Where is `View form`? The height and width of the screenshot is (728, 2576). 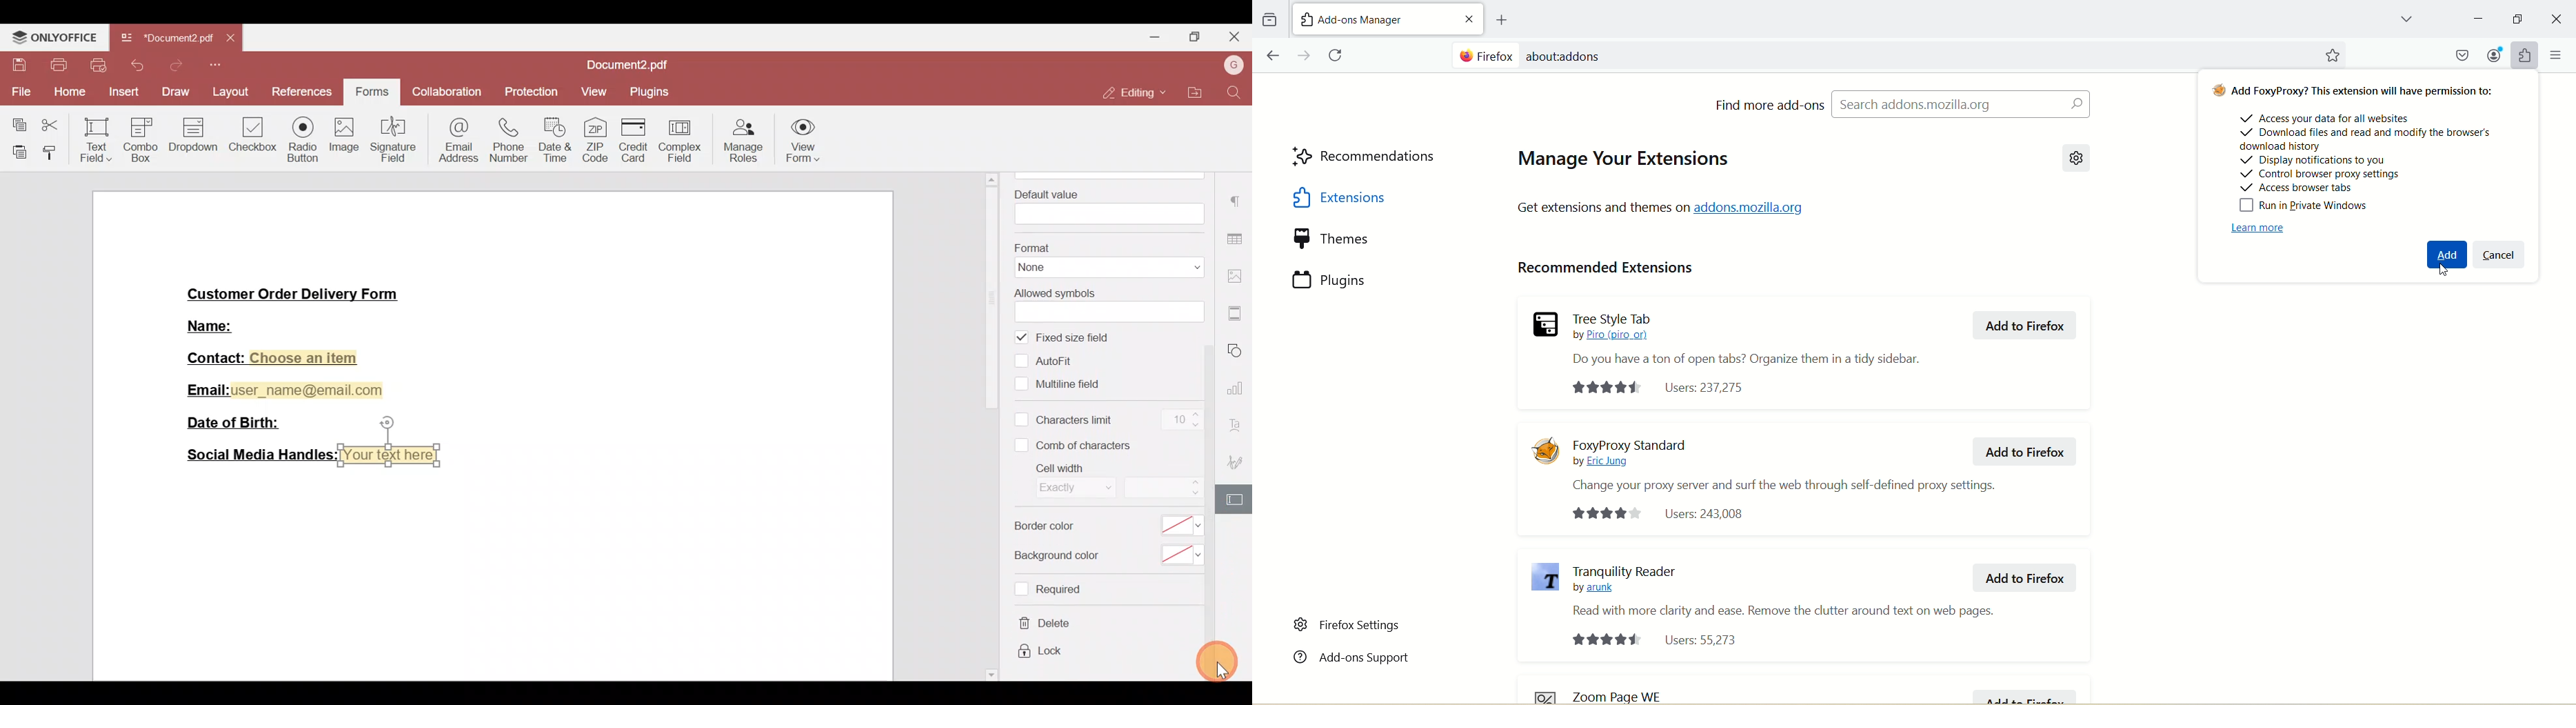
View form is located at coordinates (810, 138).